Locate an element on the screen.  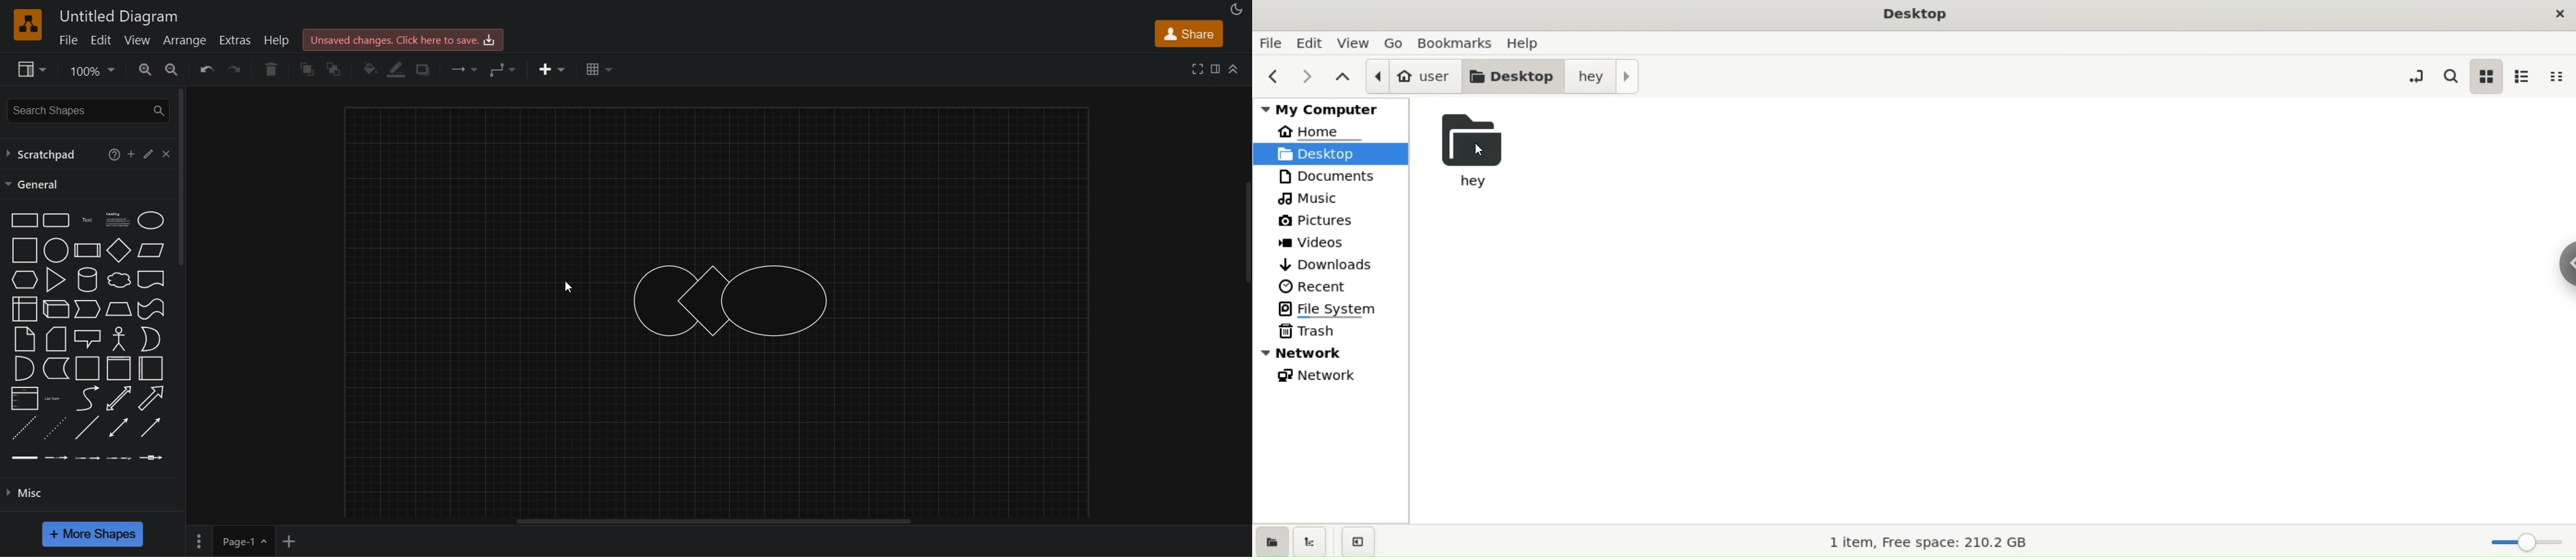
connector with 3 labels is located at coordinates (119, 457).